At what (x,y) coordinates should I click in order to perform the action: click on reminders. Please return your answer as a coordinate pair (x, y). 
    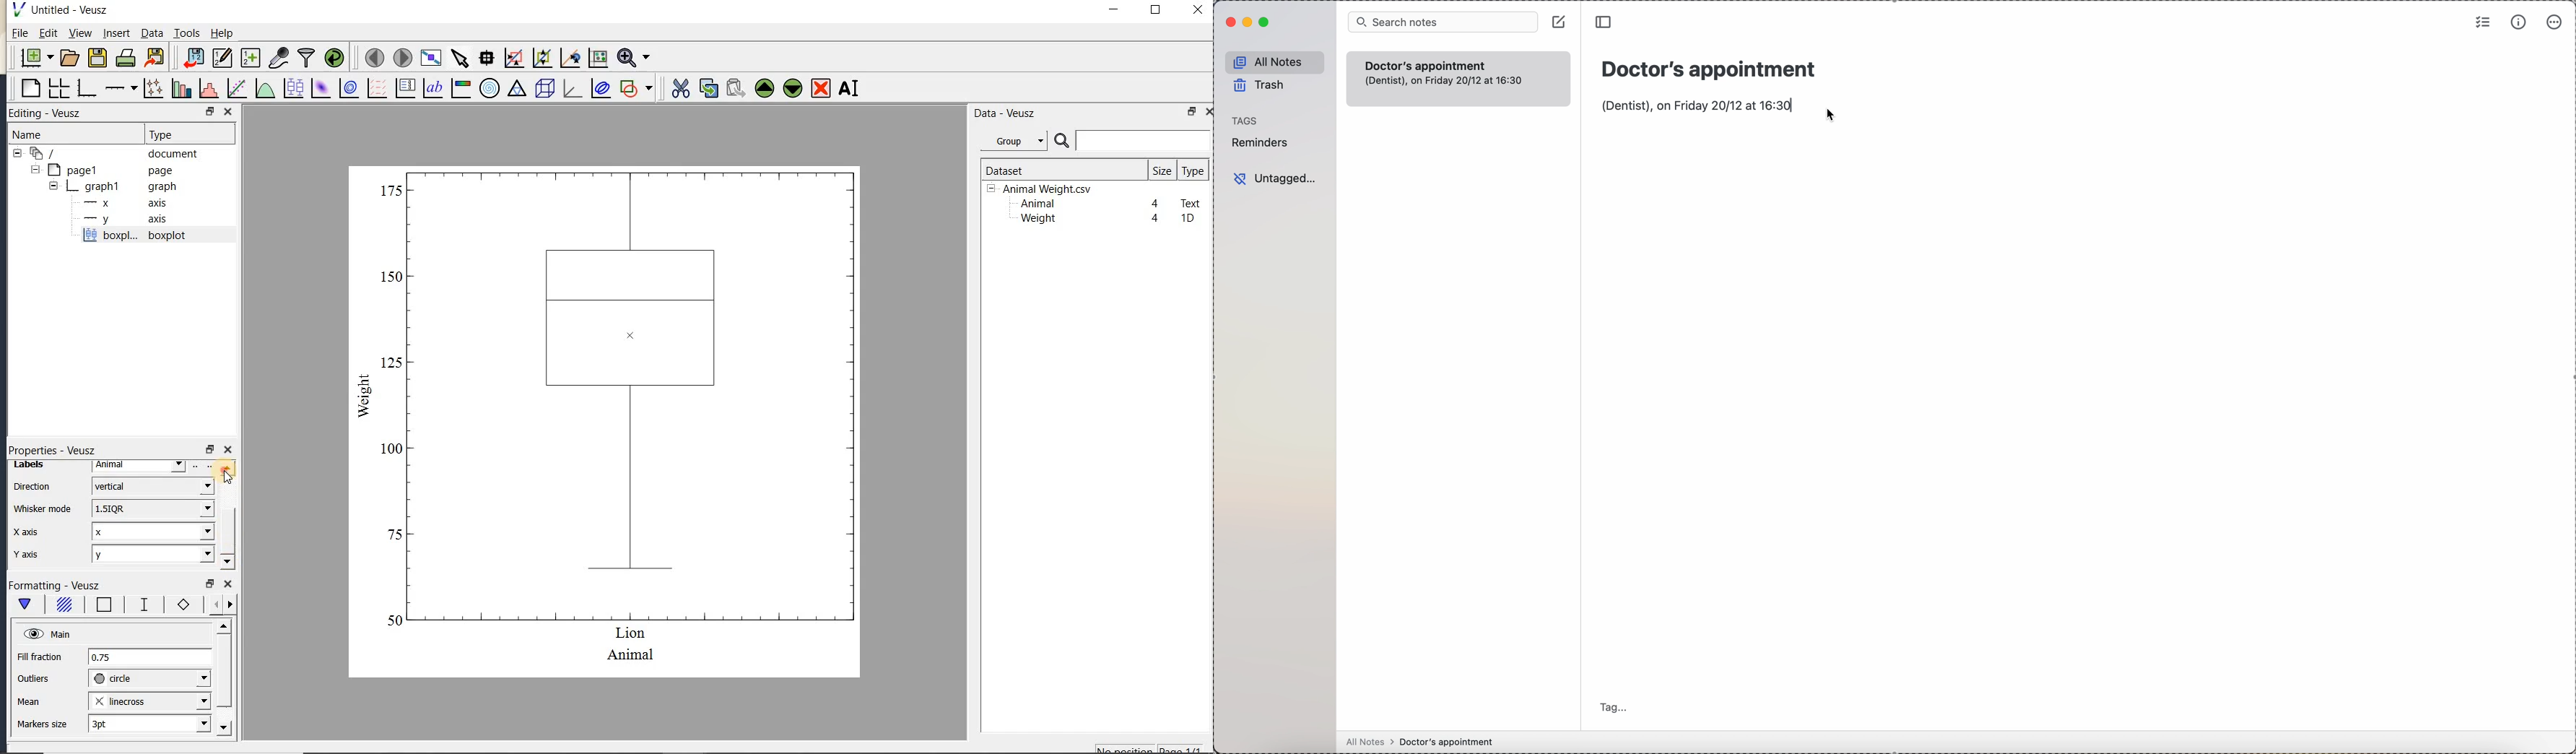
    Looking at the image, I should click on (1263, 142).